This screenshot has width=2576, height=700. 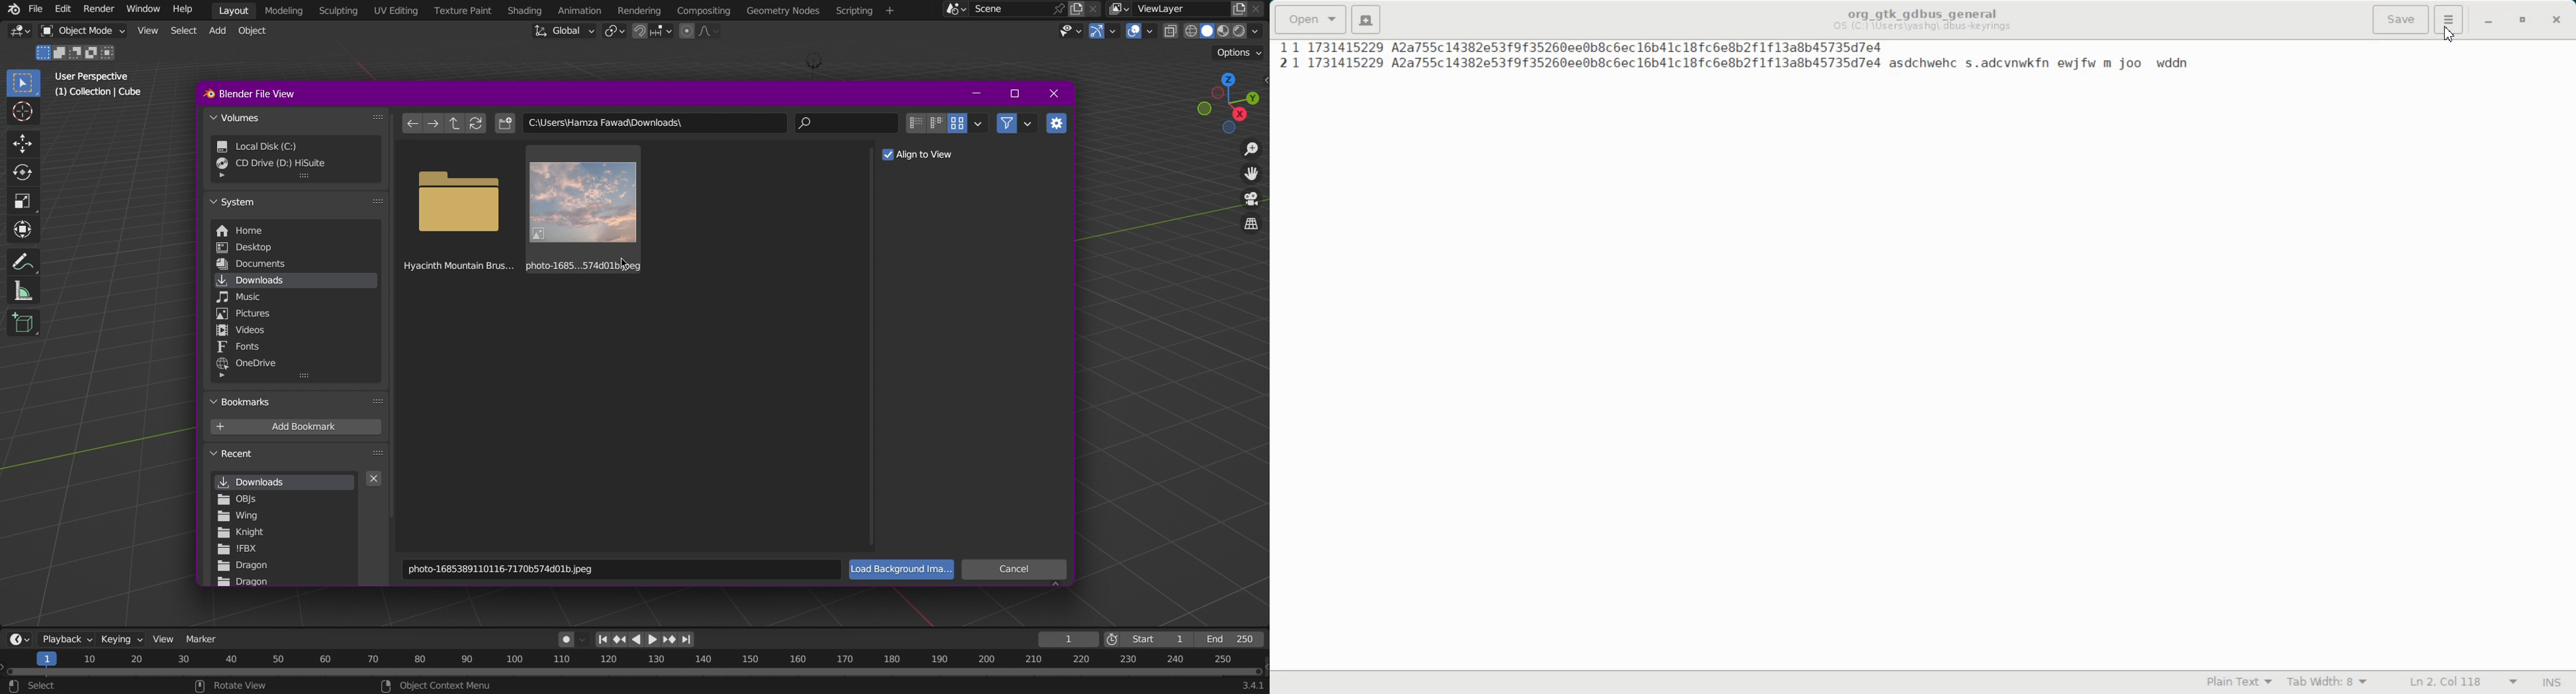 What do you see at coordinates (455, 124) in the screenshot?
I see `Exit Directory` at bounding box center [455, 124].